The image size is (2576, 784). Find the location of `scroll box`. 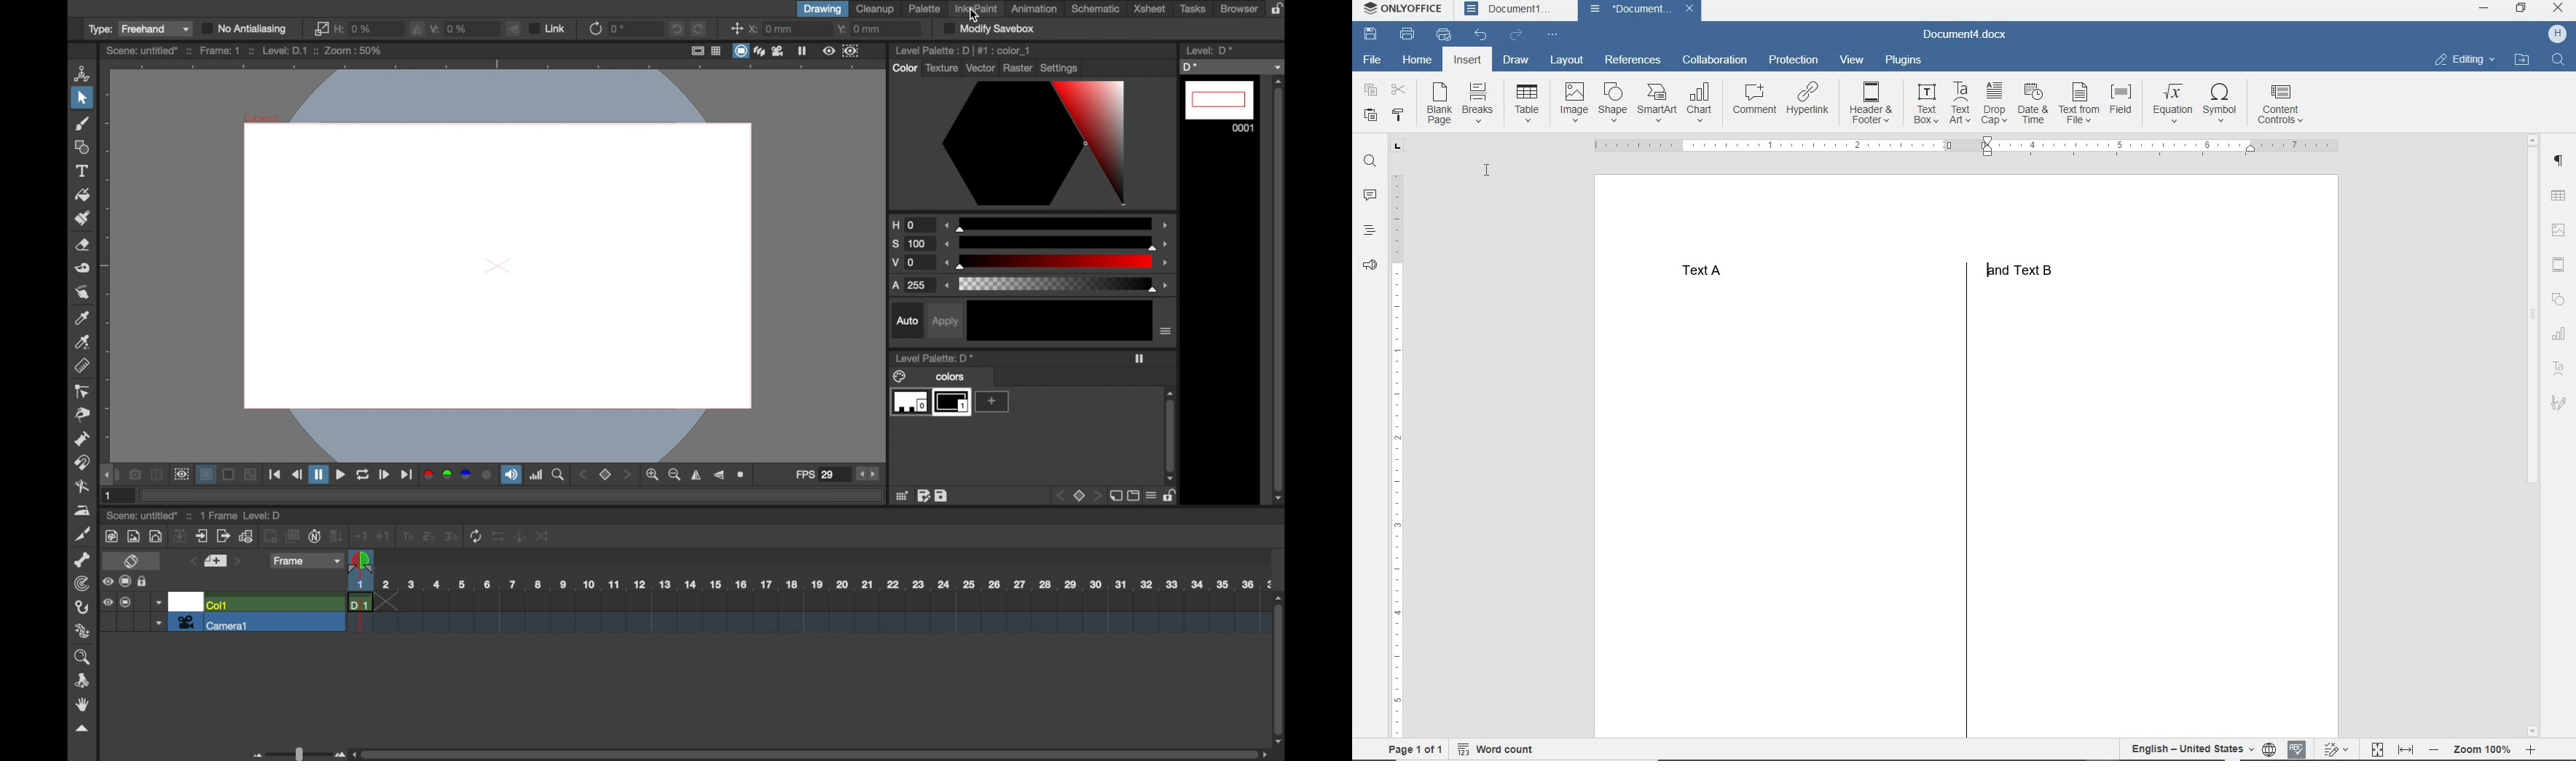

scroll box is located at coordinates (1279, 288).